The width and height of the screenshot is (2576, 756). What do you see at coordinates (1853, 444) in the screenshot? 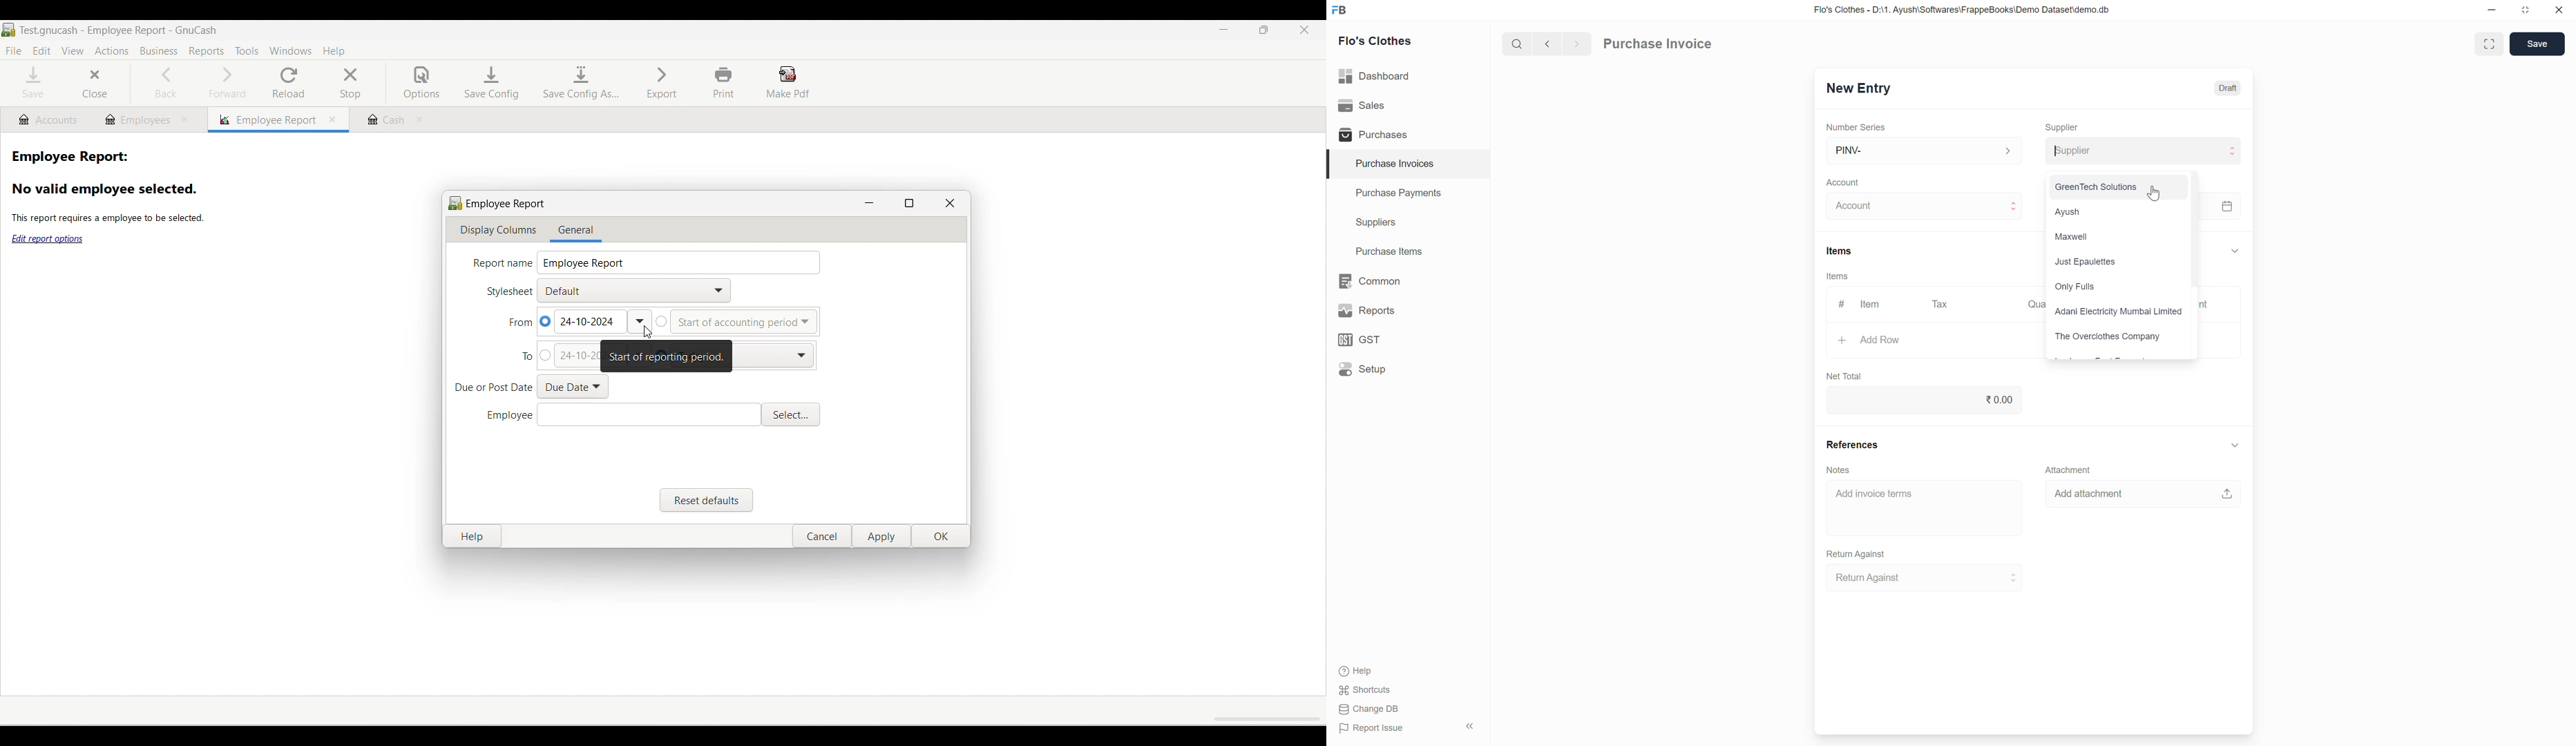
I see `References` at bounding box center [1853, 444].